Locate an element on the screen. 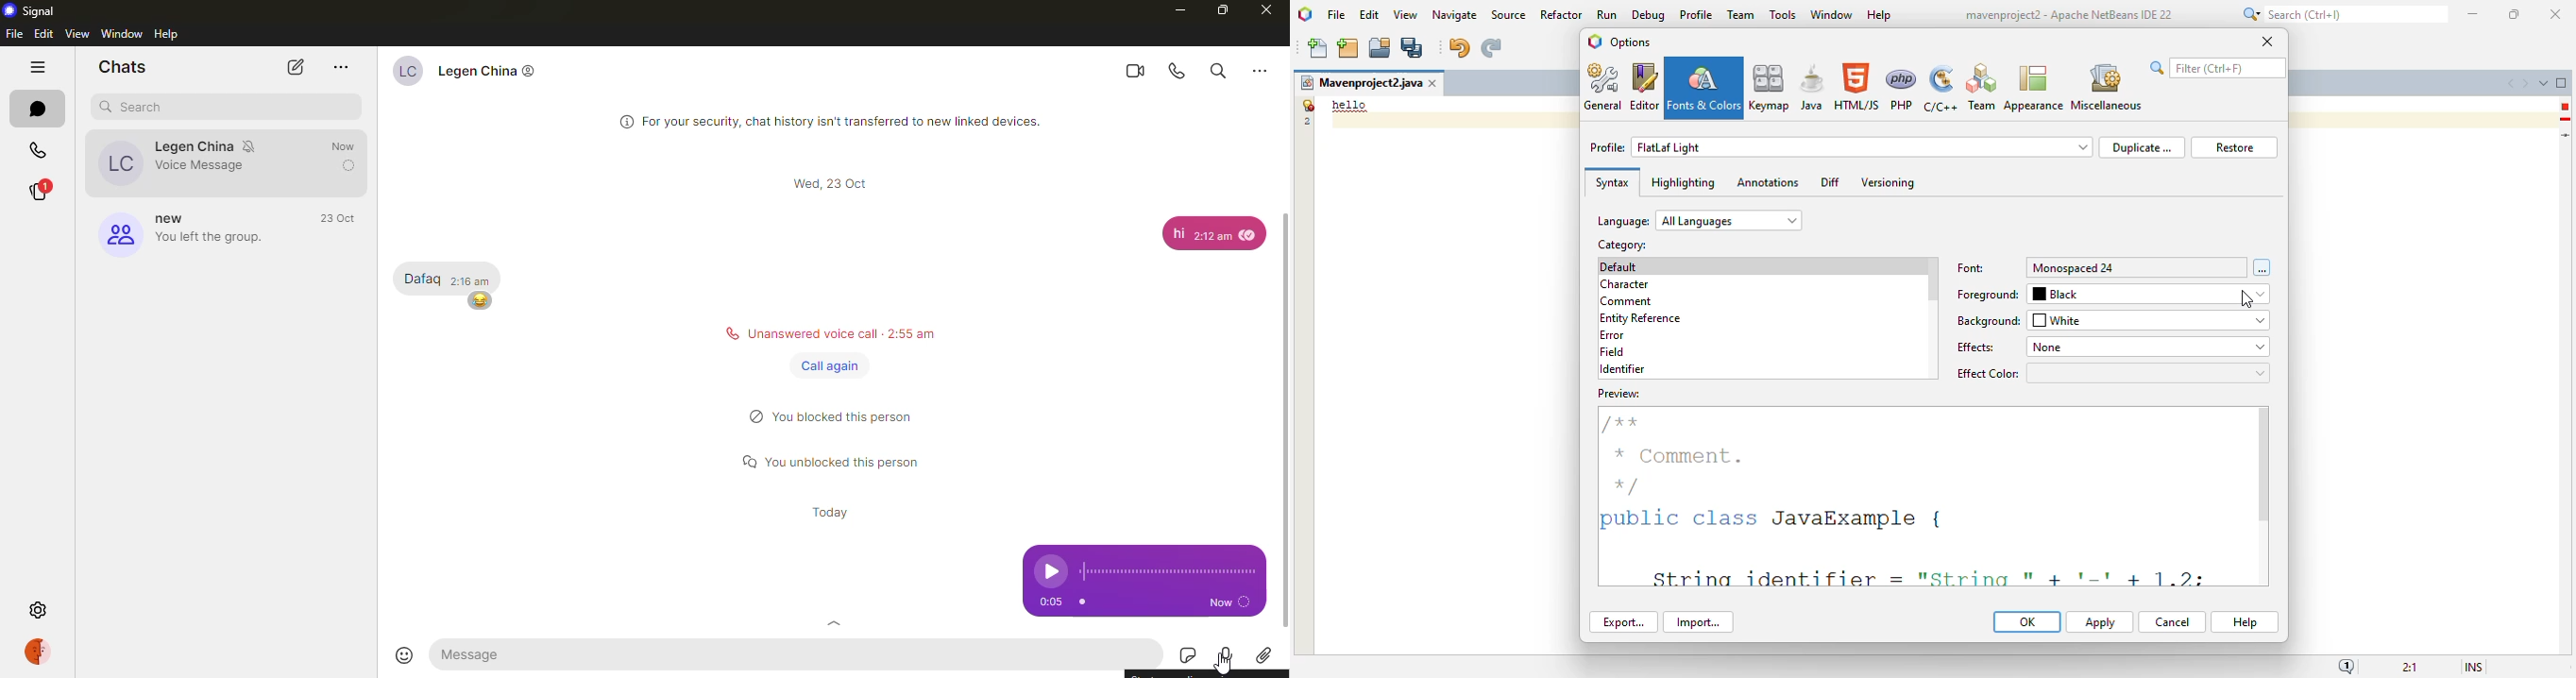 Image resolution: width=2576 pixels, height=700 pixels. voice call is located at coordinates (1178, 68).